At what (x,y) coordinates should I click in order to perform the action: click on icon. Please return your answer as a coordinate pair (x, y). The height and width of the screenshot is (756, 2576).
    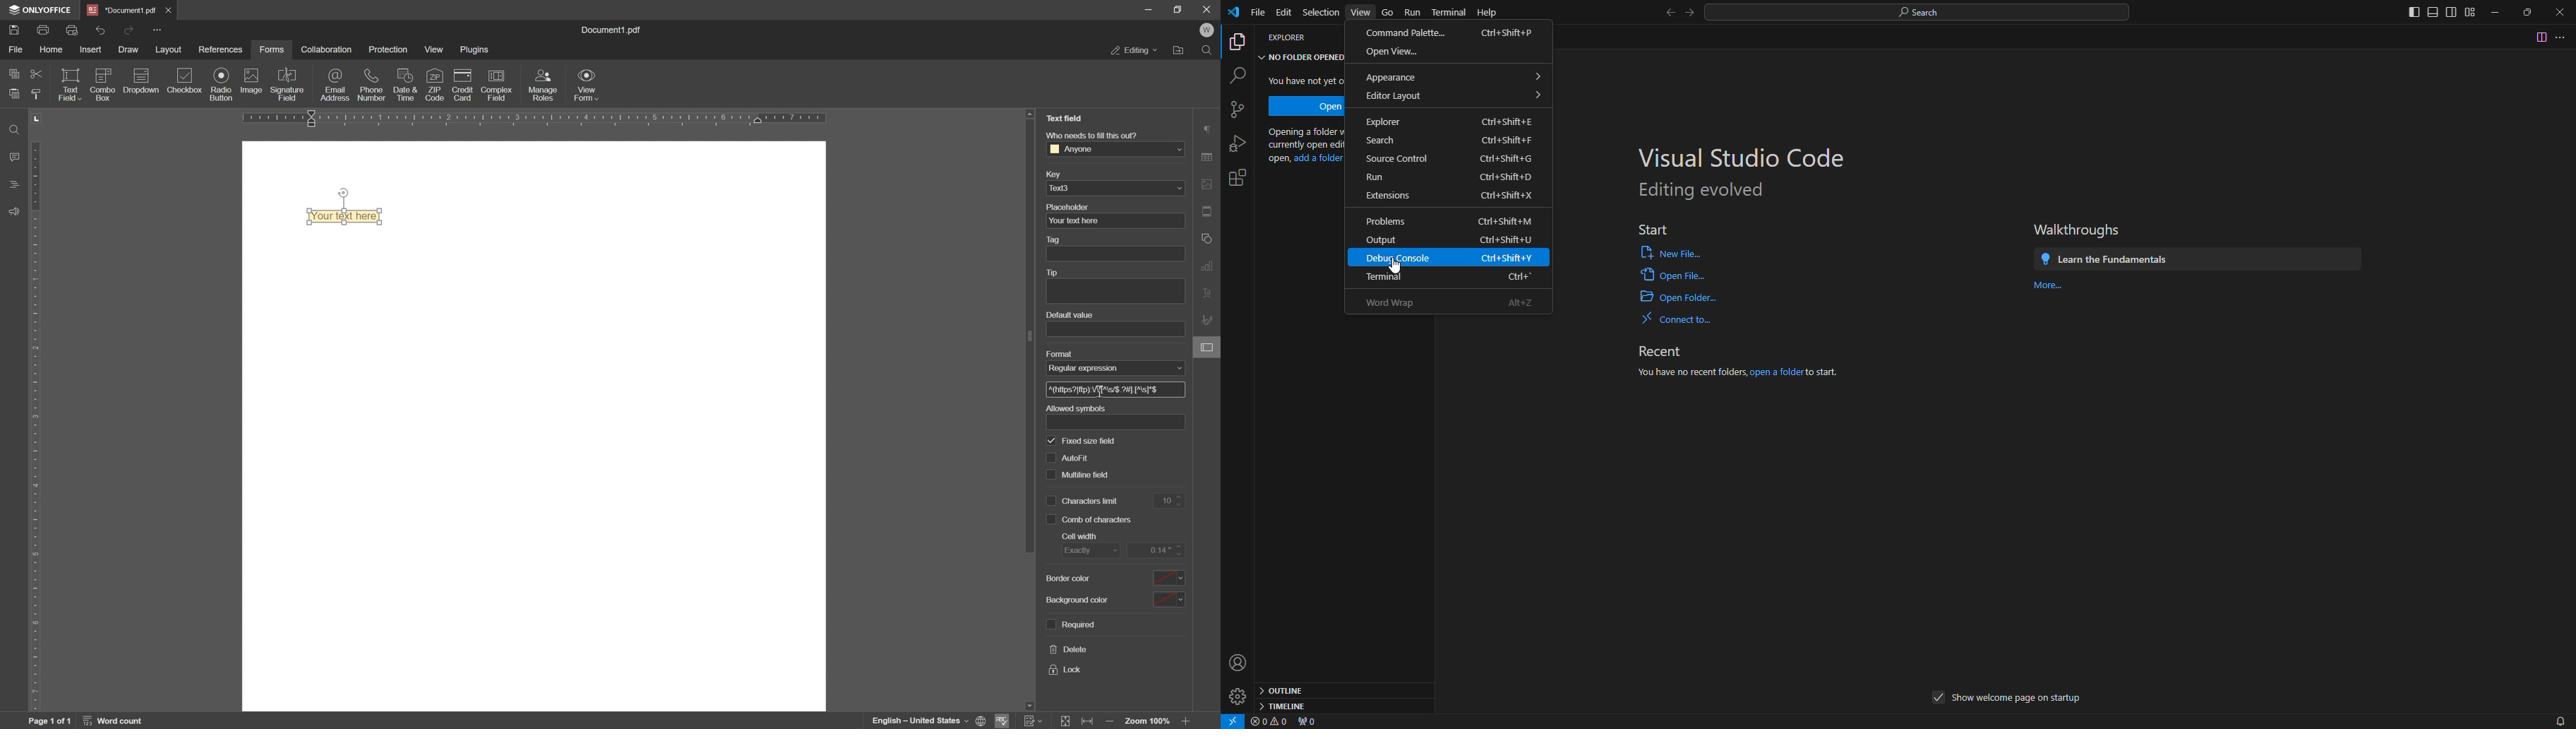
    Looking at the image, I should click on (102, 83).